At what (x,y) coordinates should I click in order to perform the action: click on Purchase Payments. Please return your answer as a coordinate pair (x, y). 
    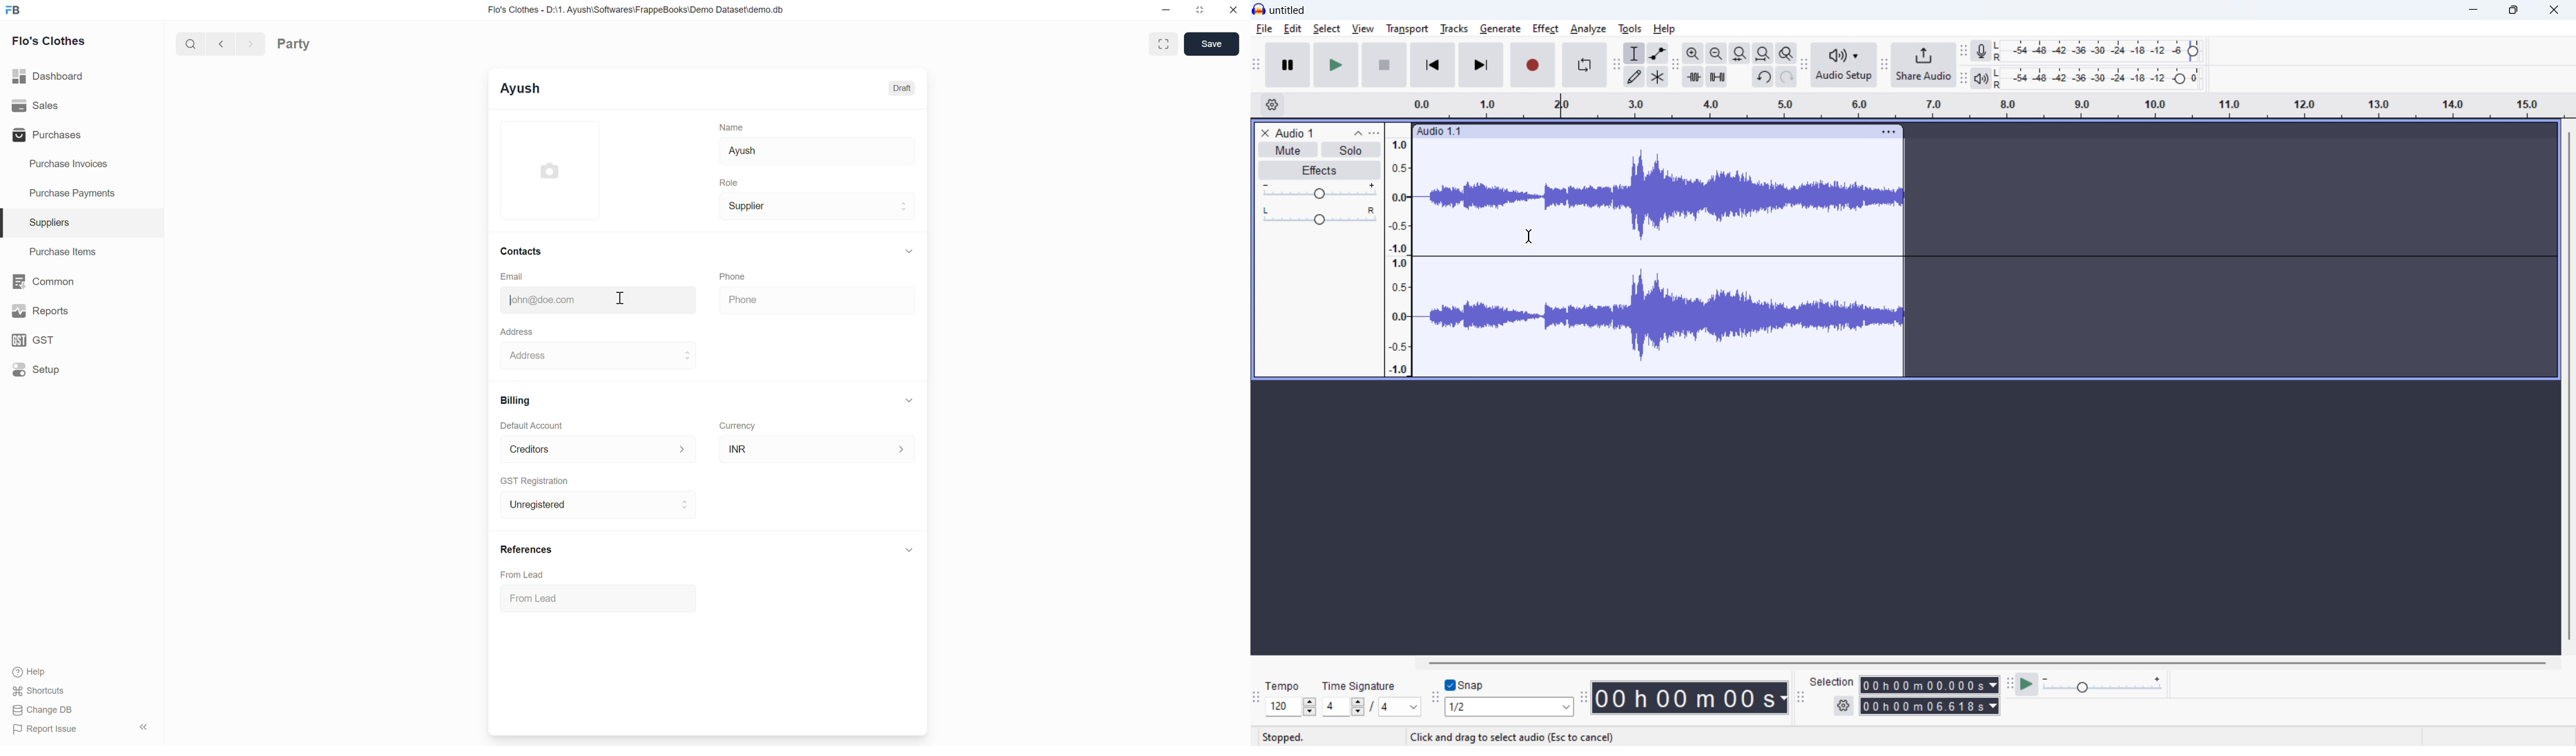
    Looking at the image, I should click on (82, 194).